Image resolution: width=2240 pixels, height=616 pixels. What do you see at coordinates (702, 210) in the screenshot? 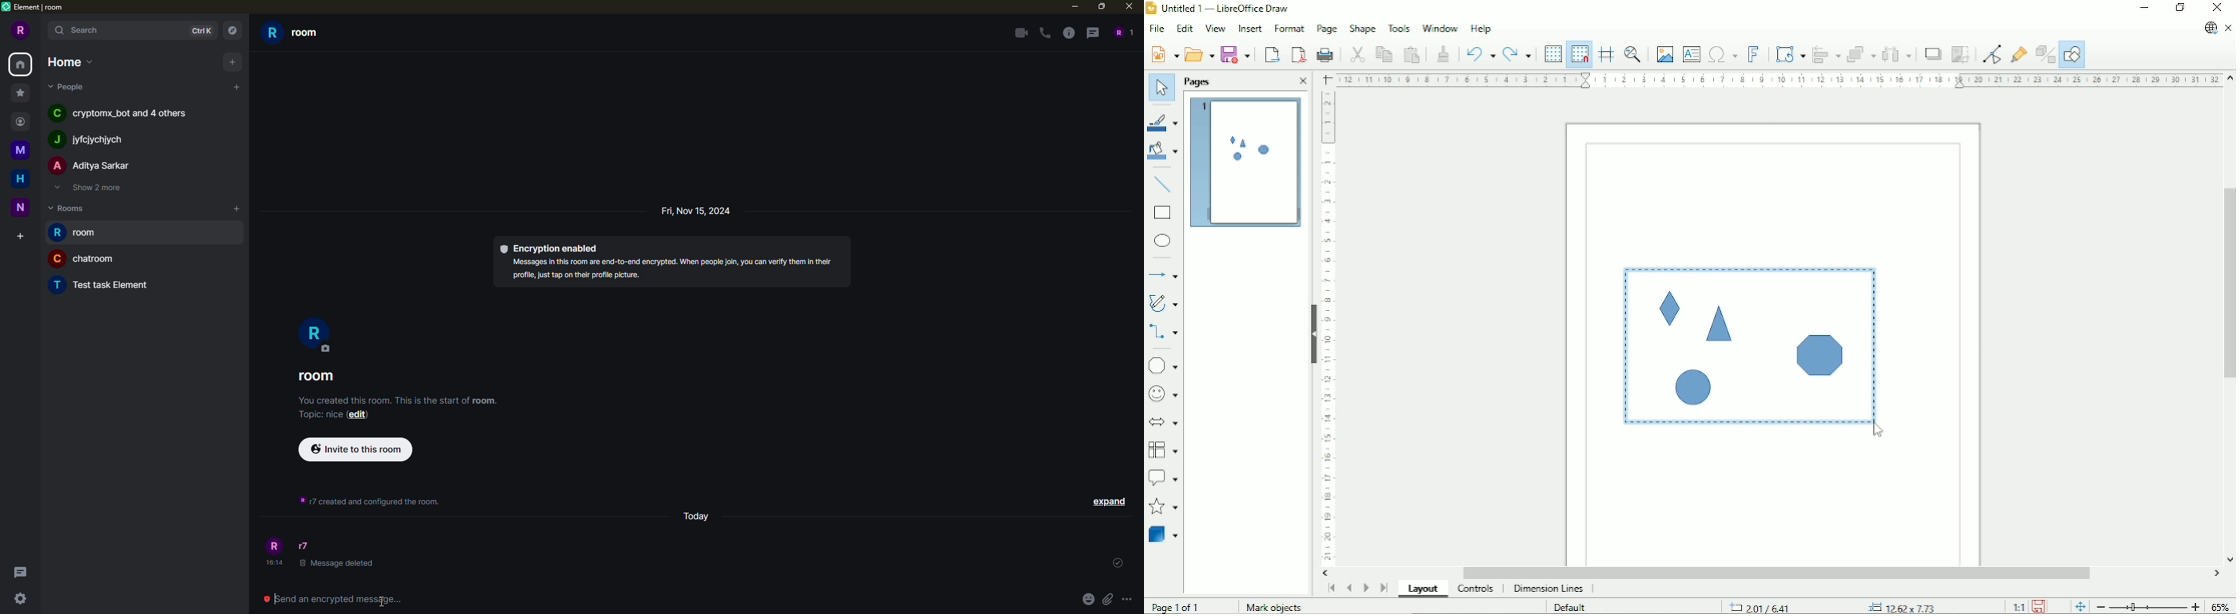
I see `day` at bounding box center [702, 210].